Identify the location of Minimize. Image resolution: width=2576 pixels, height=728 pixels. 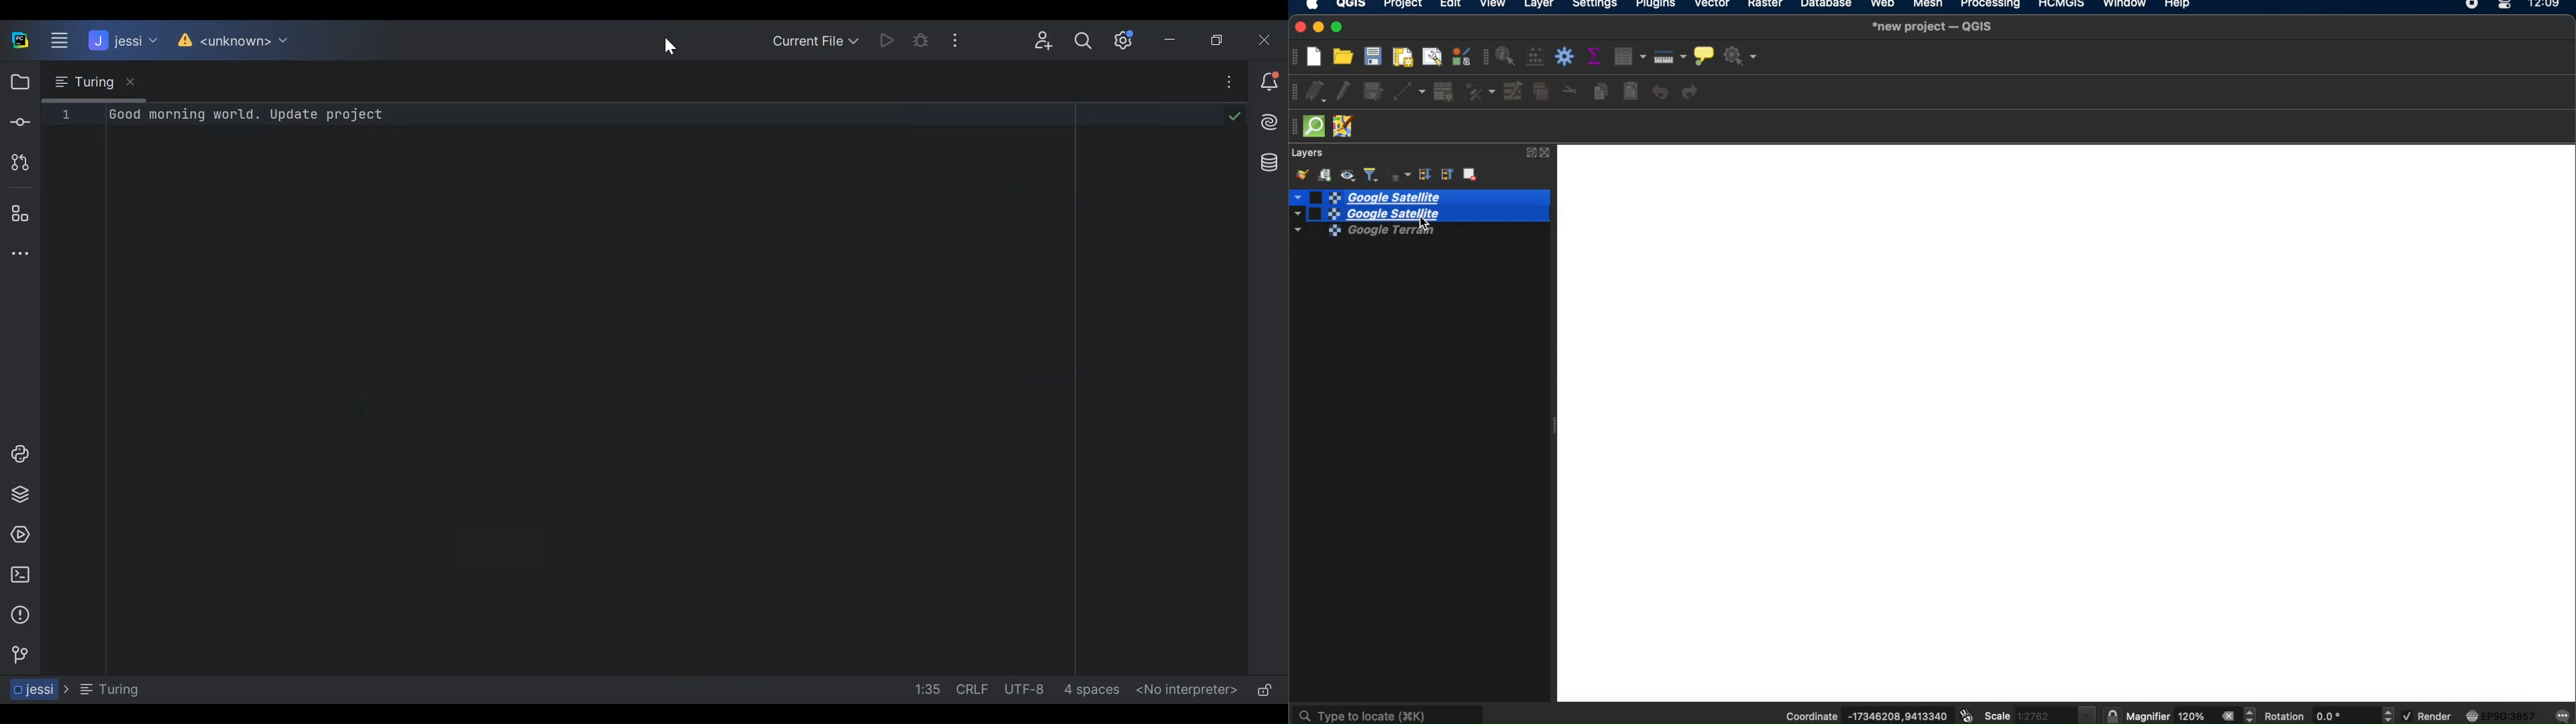
(1175, 40).